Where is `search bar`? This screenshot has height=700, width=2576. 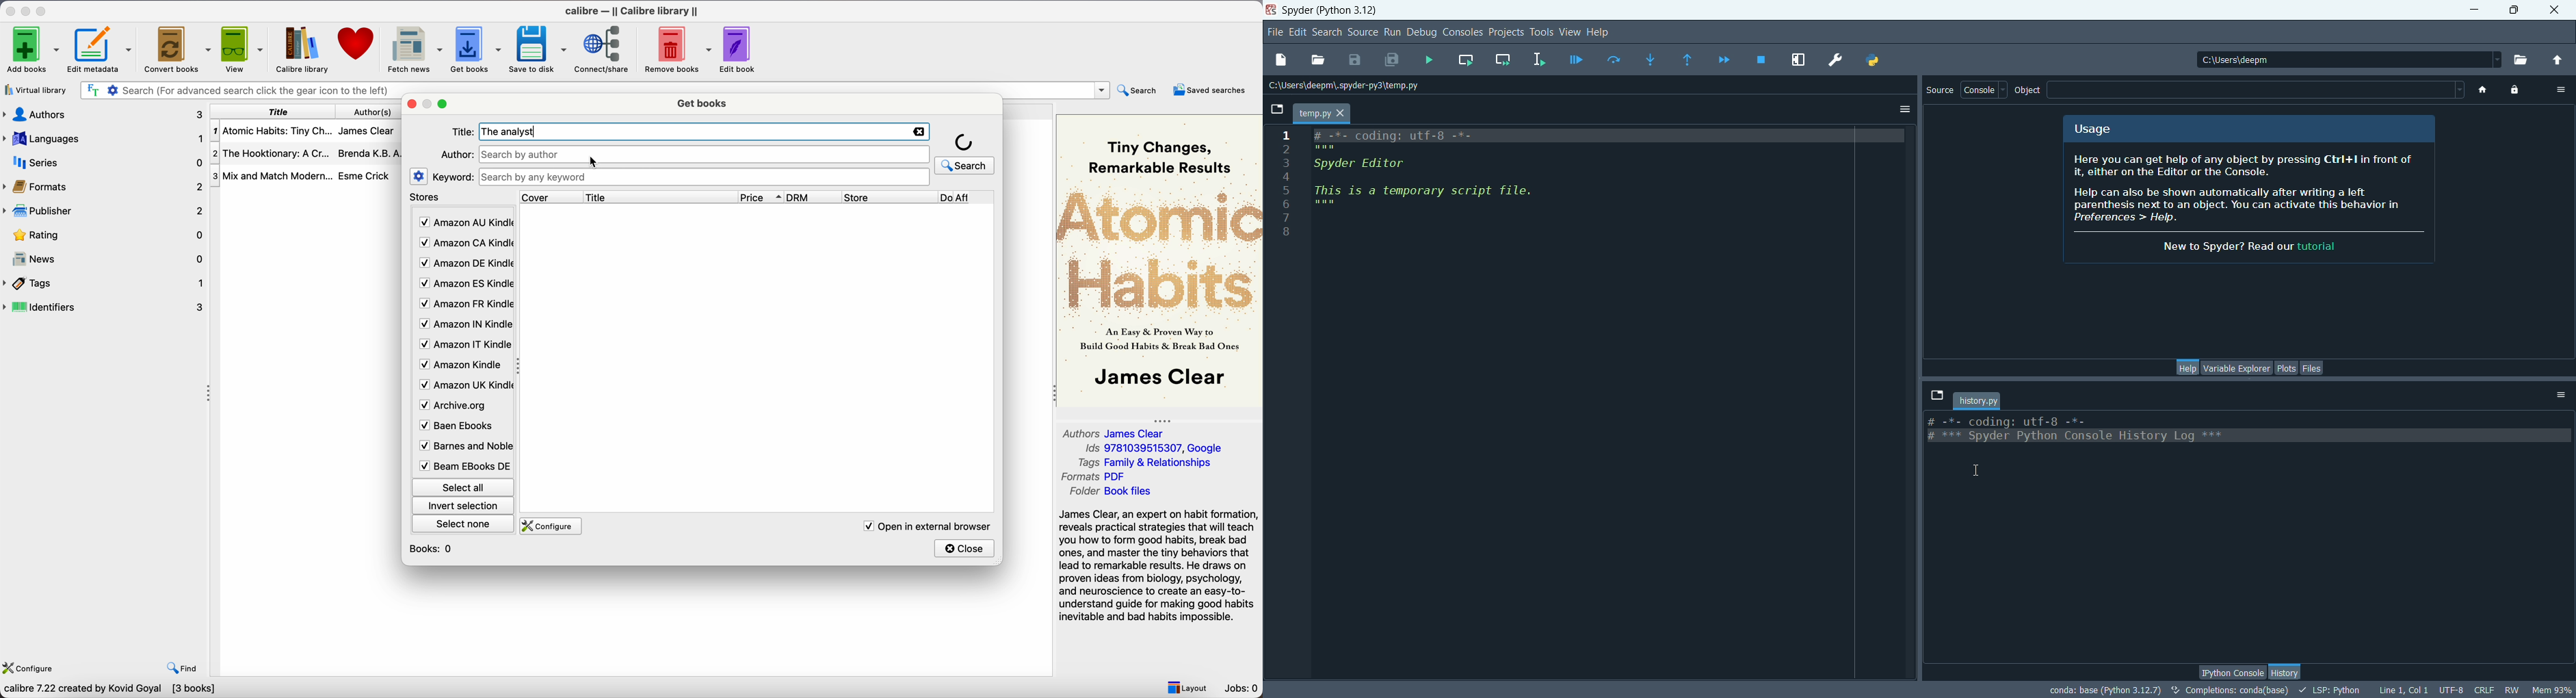 search bar is located at coordinates (704, 155).